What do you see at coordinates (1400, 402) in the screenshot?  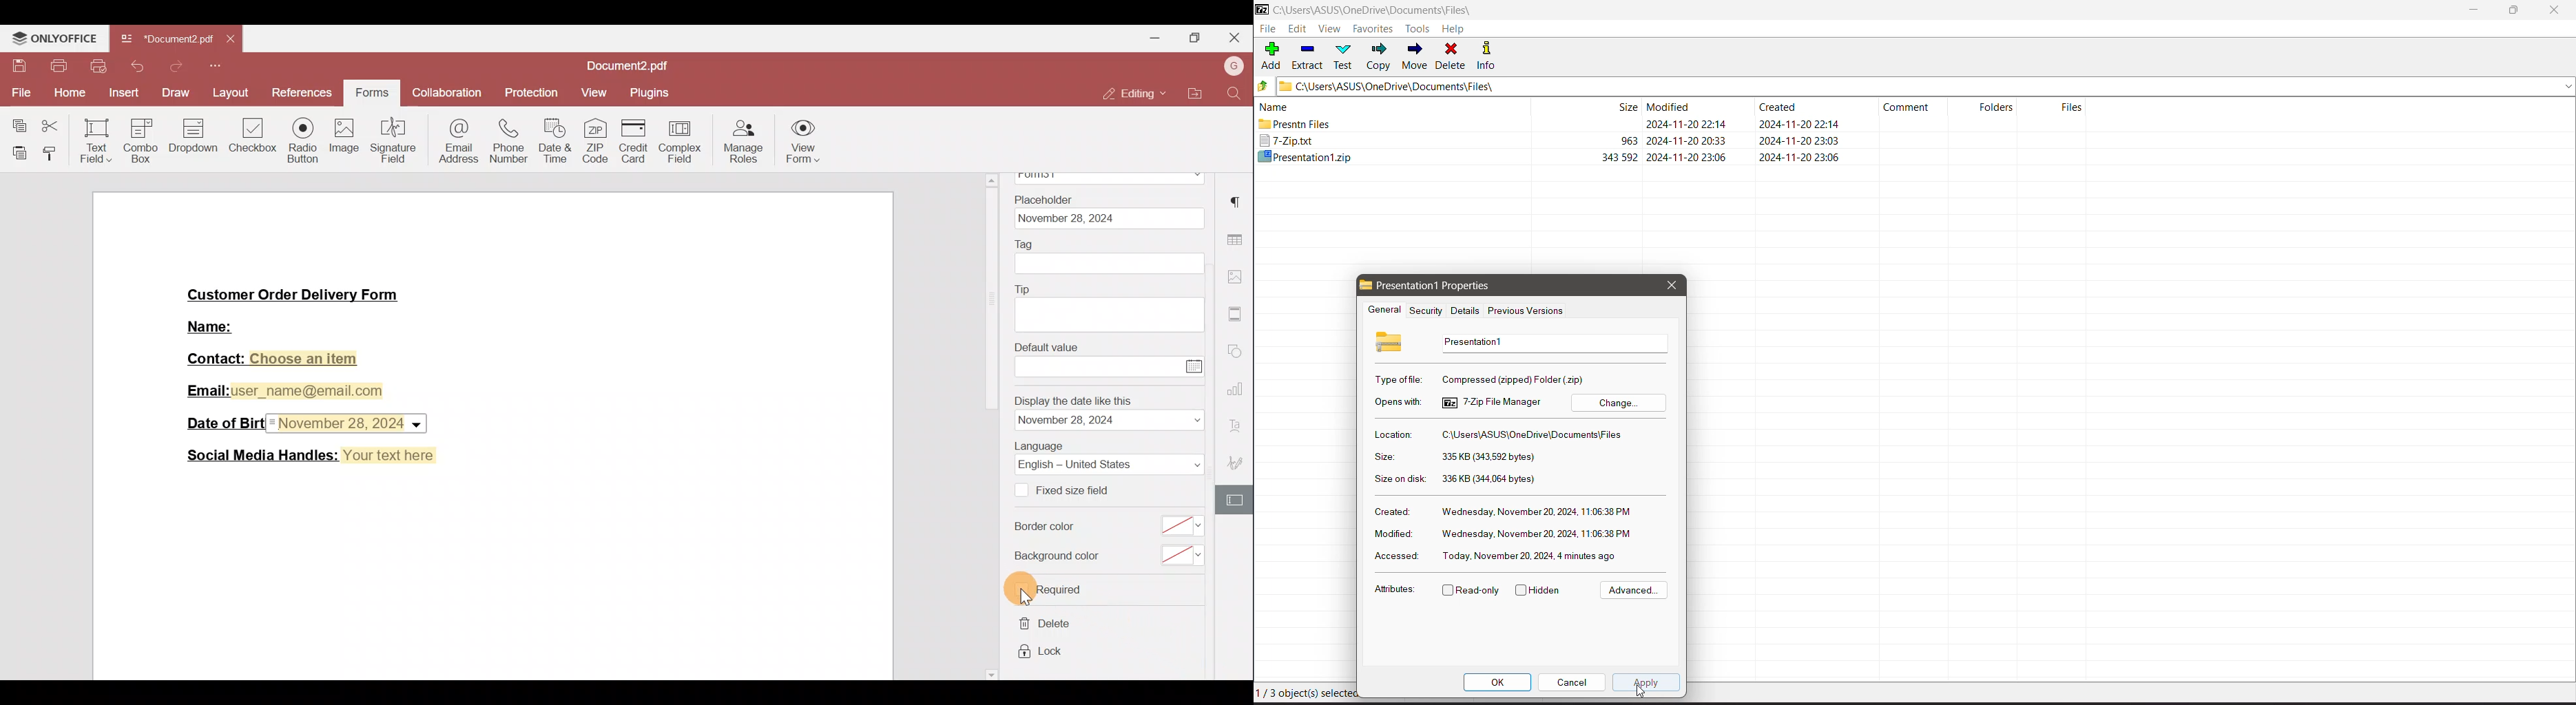 I see `Opens with` at bounding box center [1400, 402].